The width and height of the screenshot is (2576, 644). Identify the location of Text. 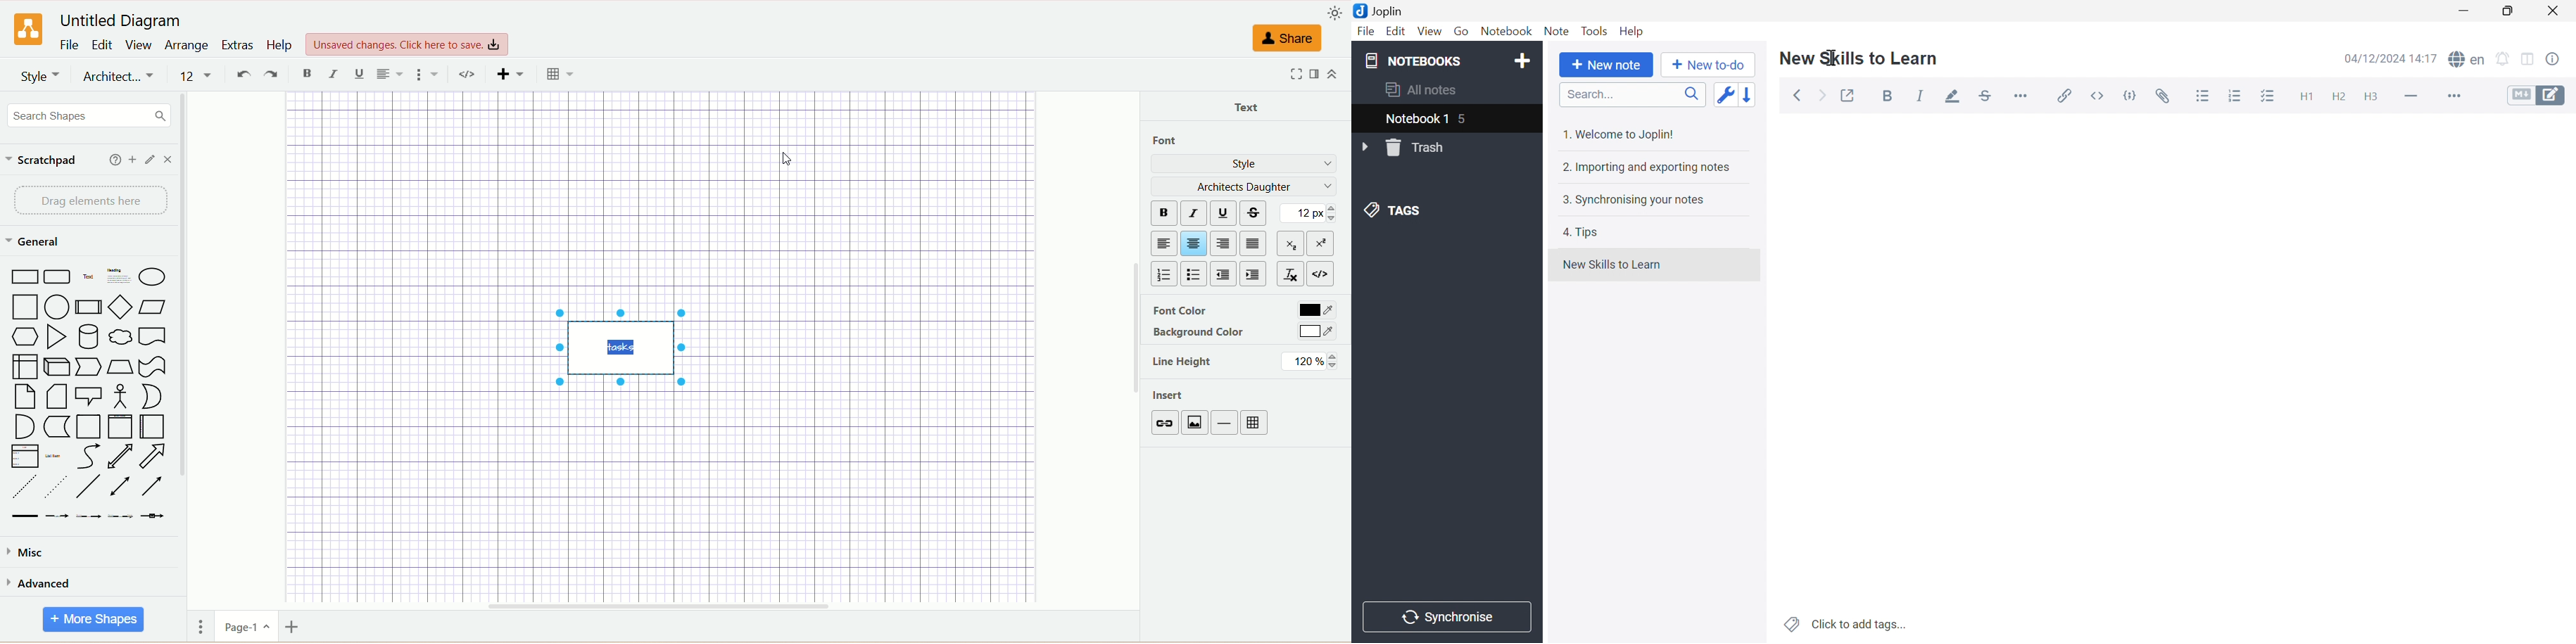
(89, 276).